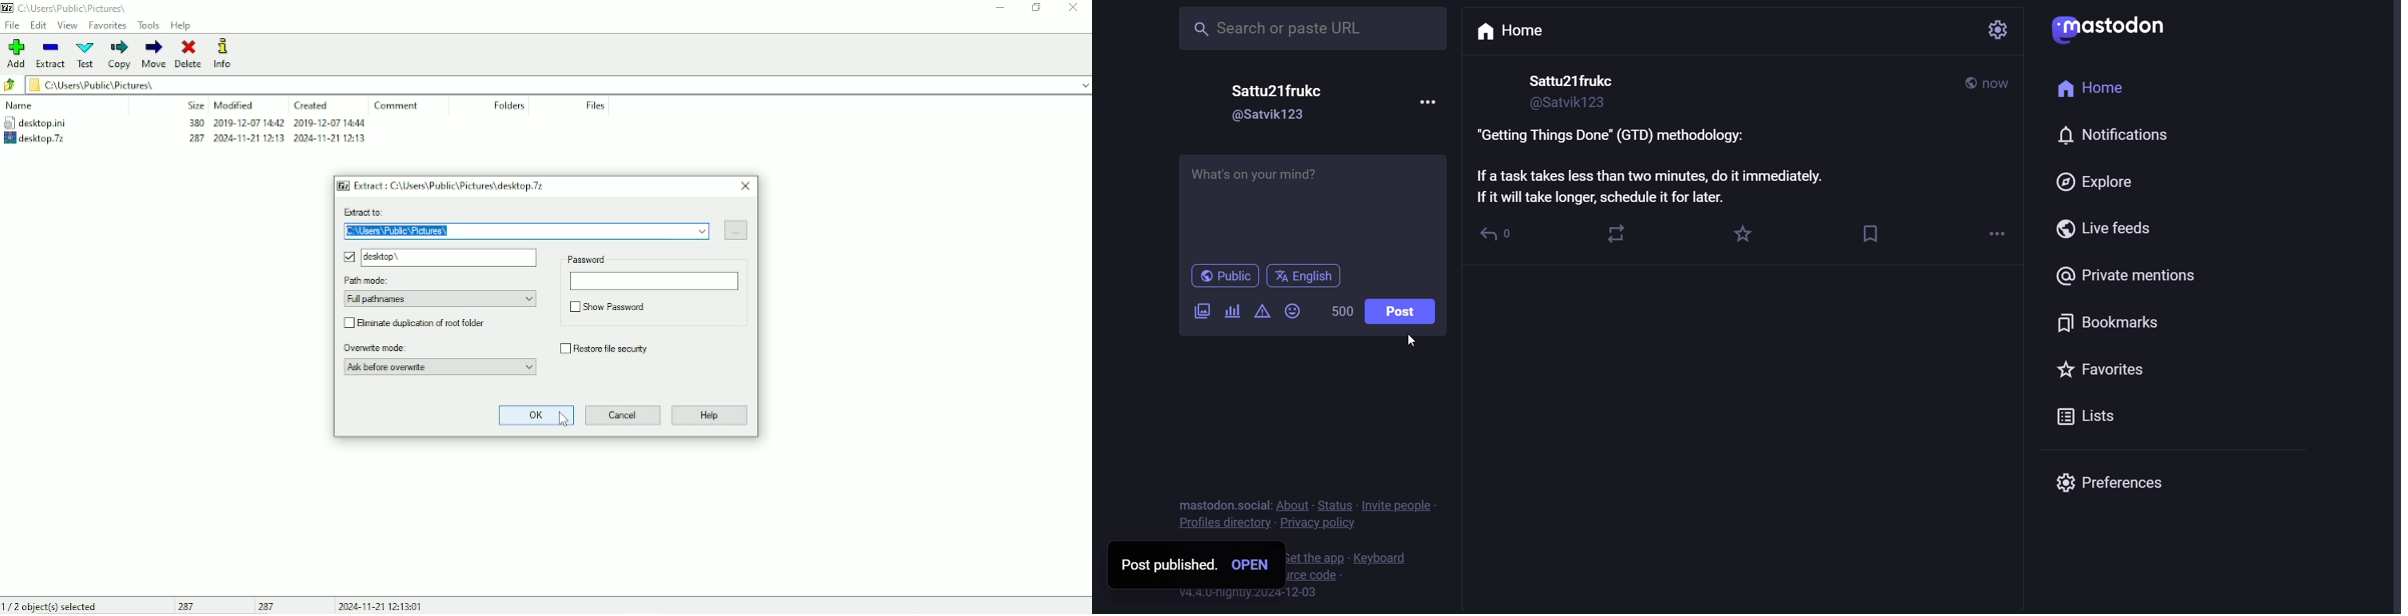 This screenshot has width=2408, height=616. What do you see at coordinates (107, 26) in the screenshot?
I see `Favorites` at bounding box center [107, 26].